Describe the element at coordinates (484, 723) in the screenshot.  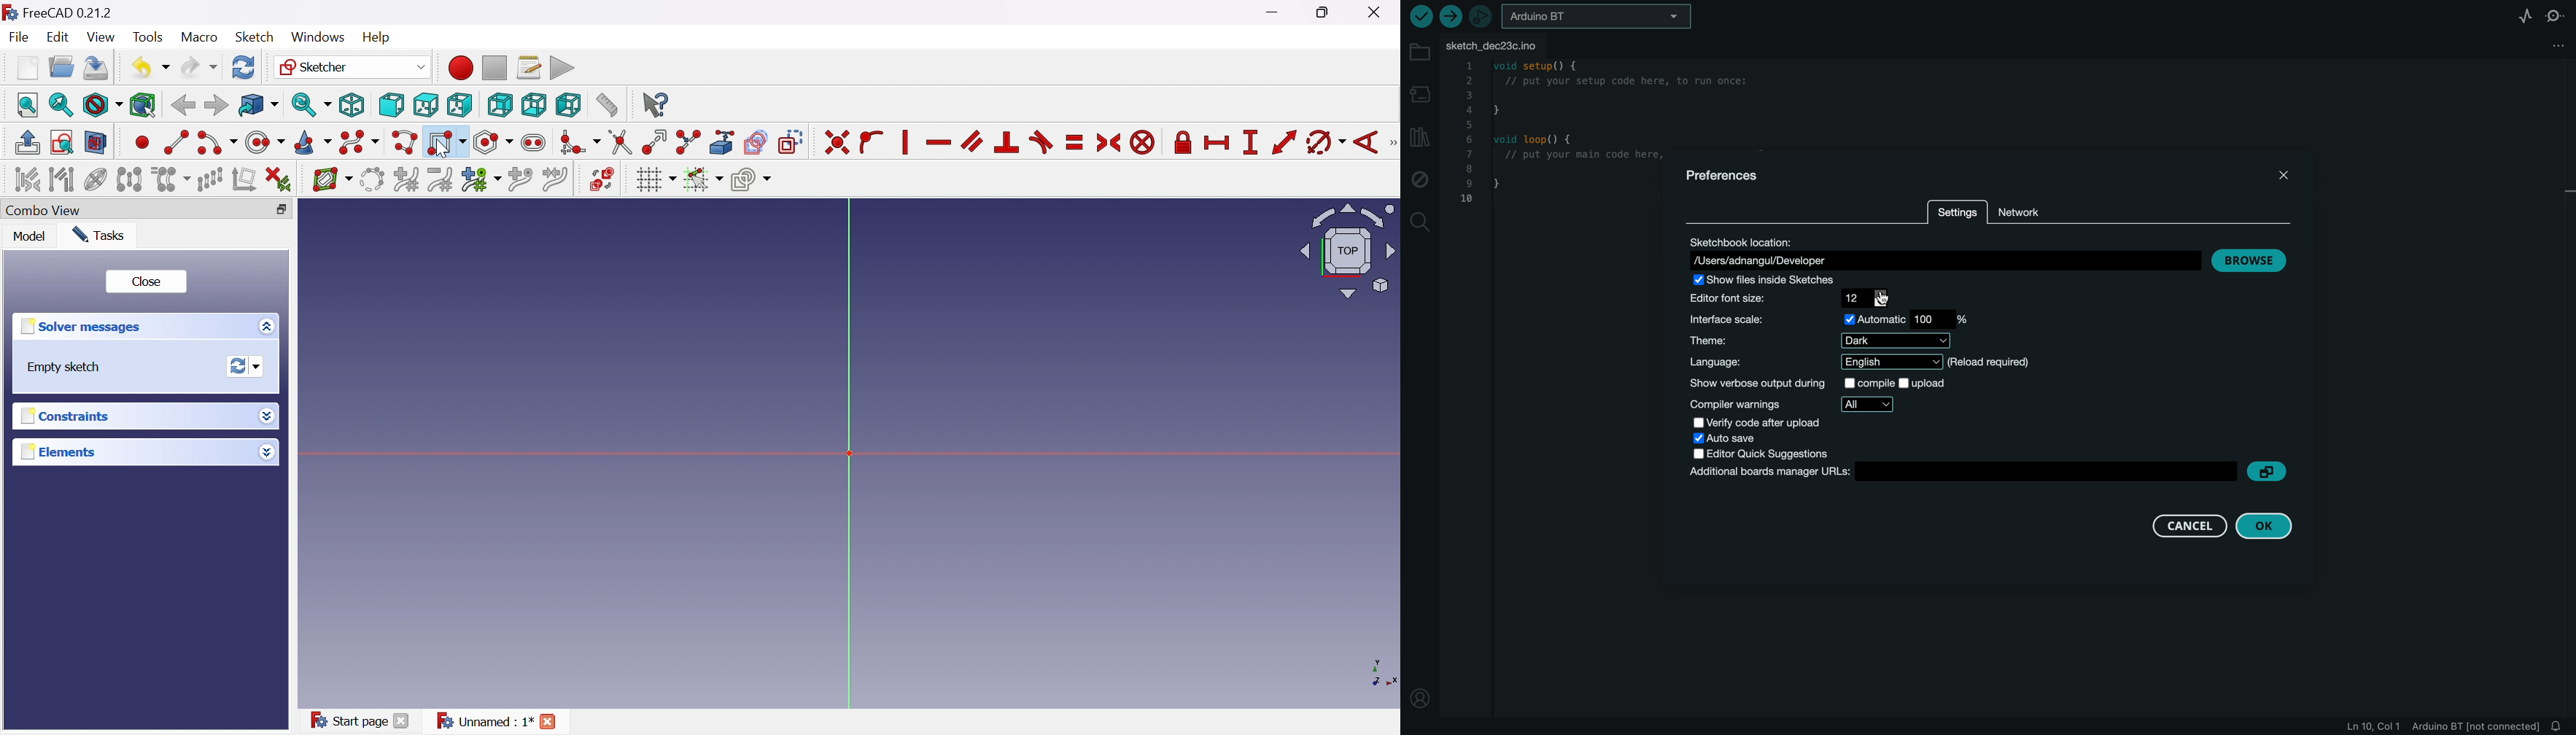
I see `Unnamed:1*` at that location.